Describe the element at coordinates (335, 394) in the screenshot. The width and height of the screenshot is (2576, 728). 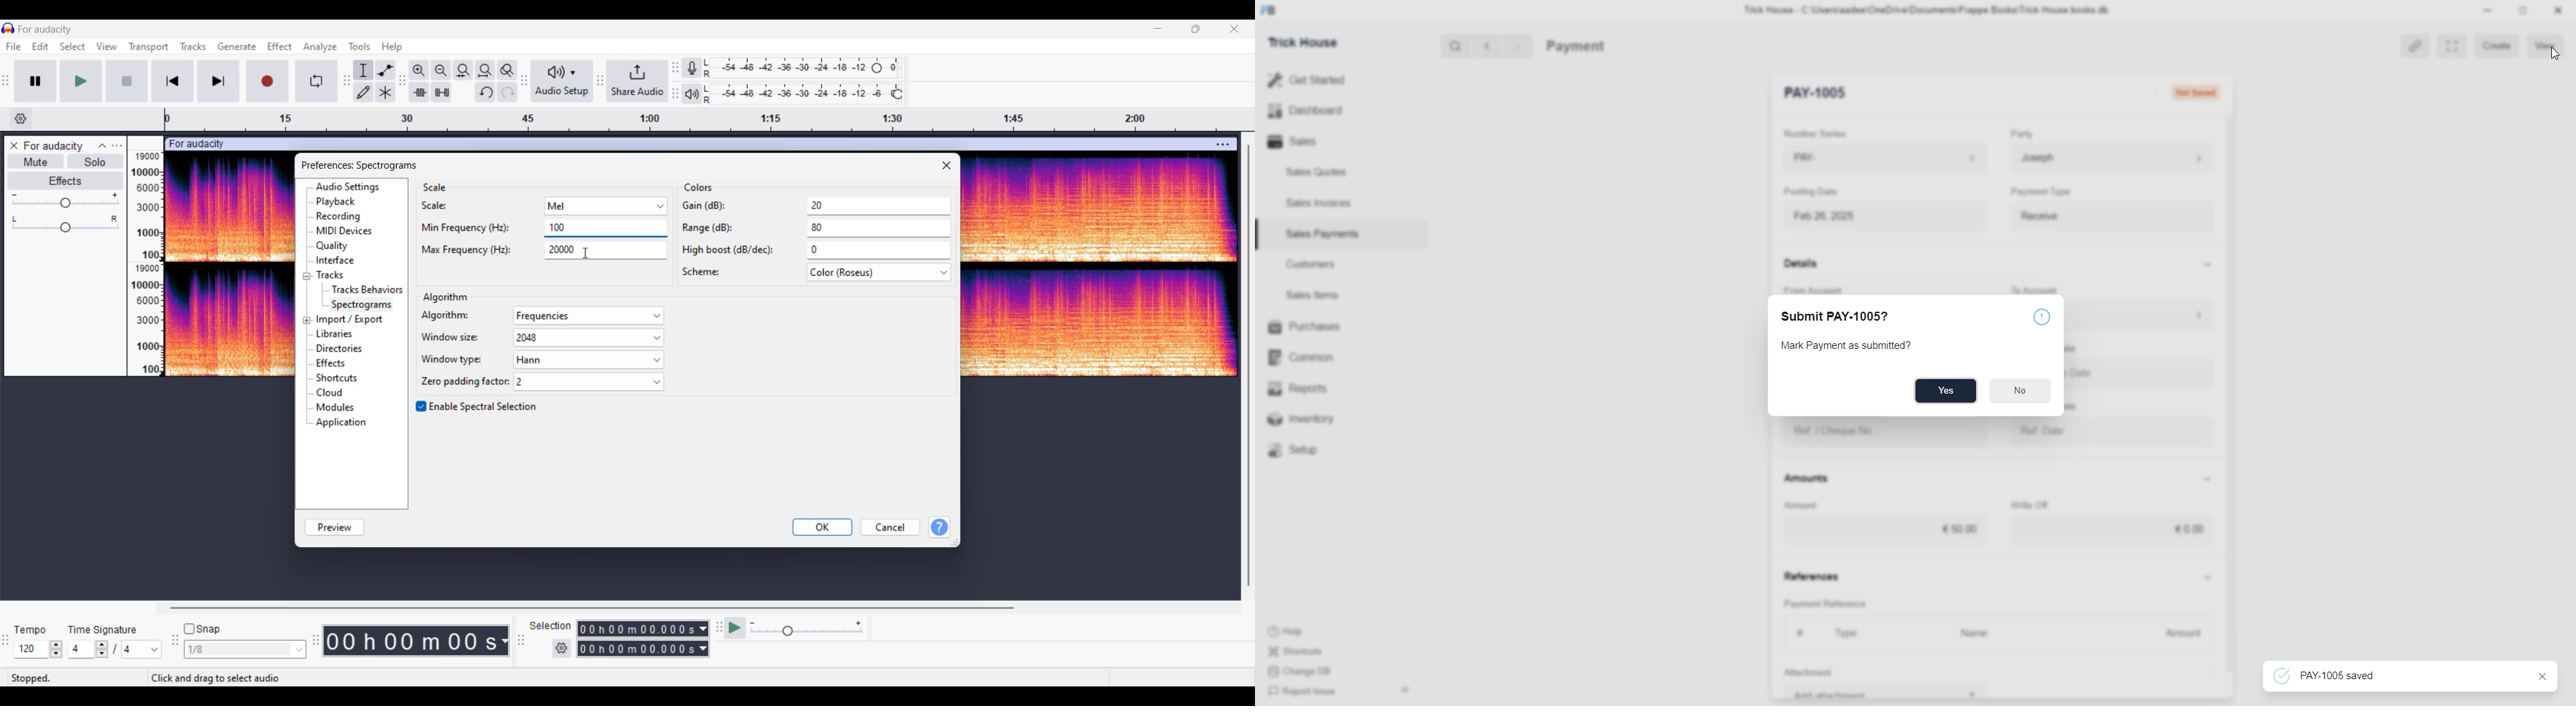
I see `cloud` at that location.